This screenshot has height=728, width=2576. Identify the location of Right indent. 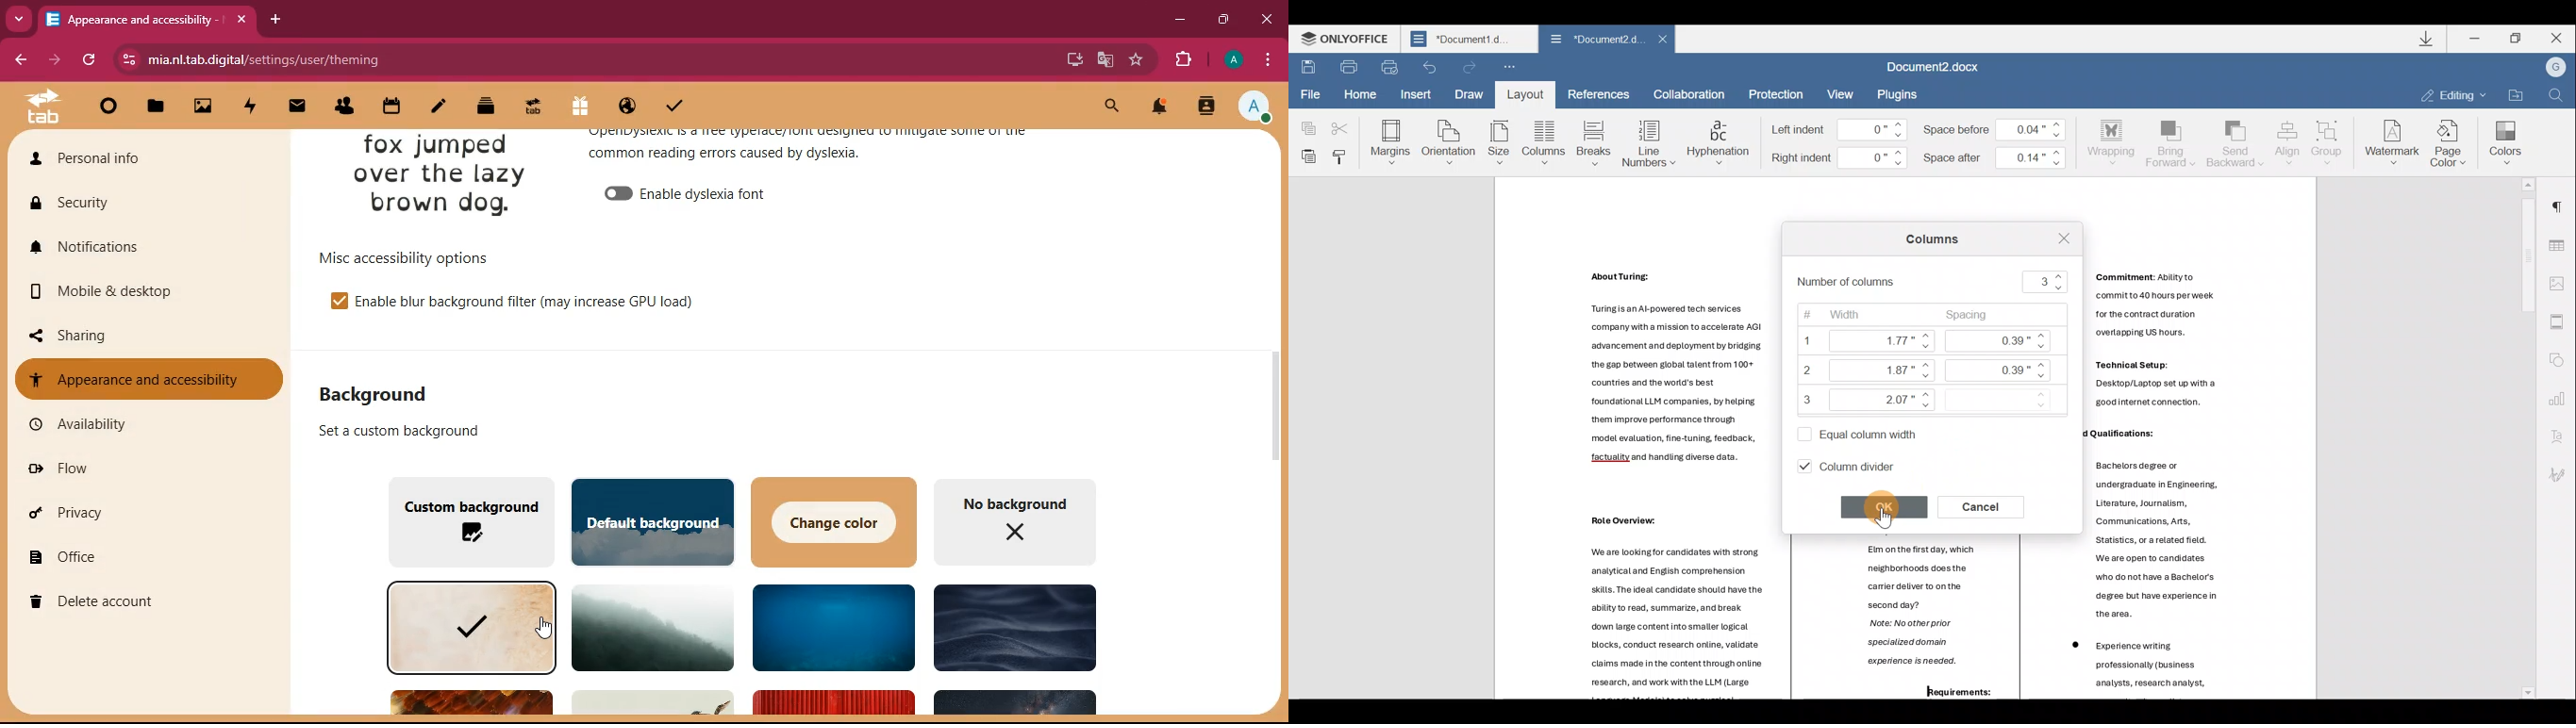
(1839, 158).